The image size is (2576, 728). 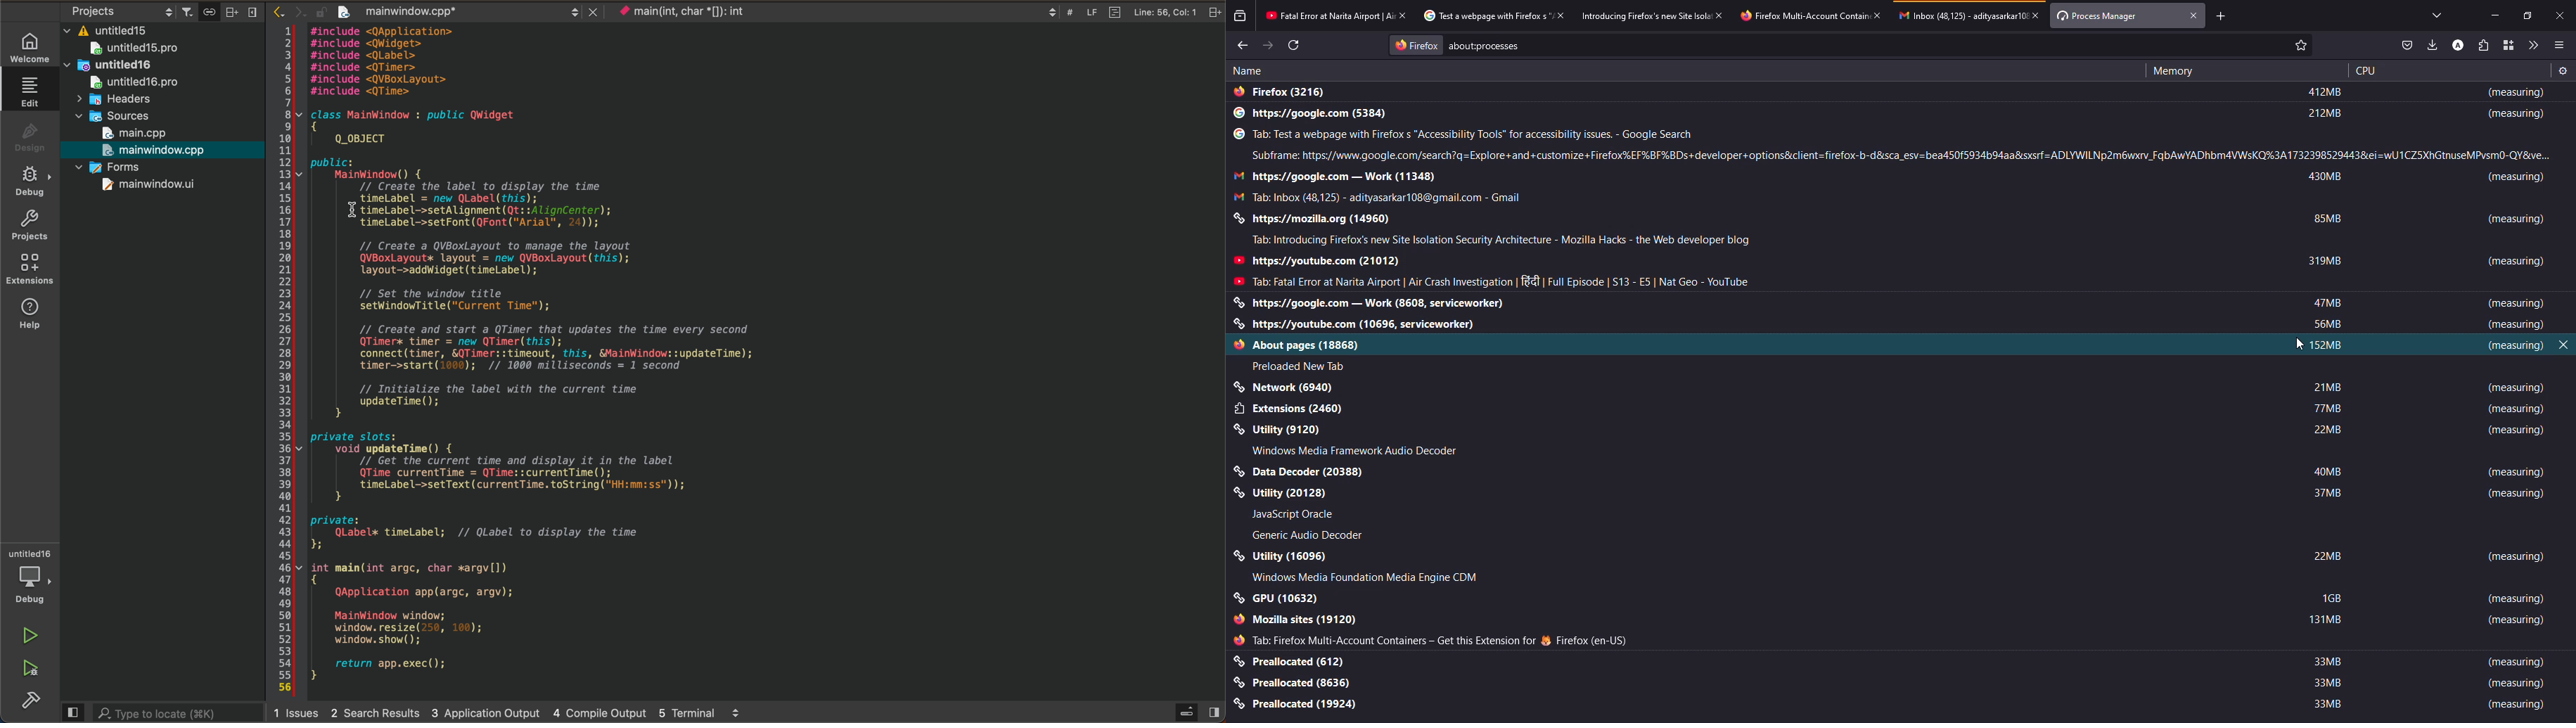 I want to click on refresh, so click(x=1298, y=45).